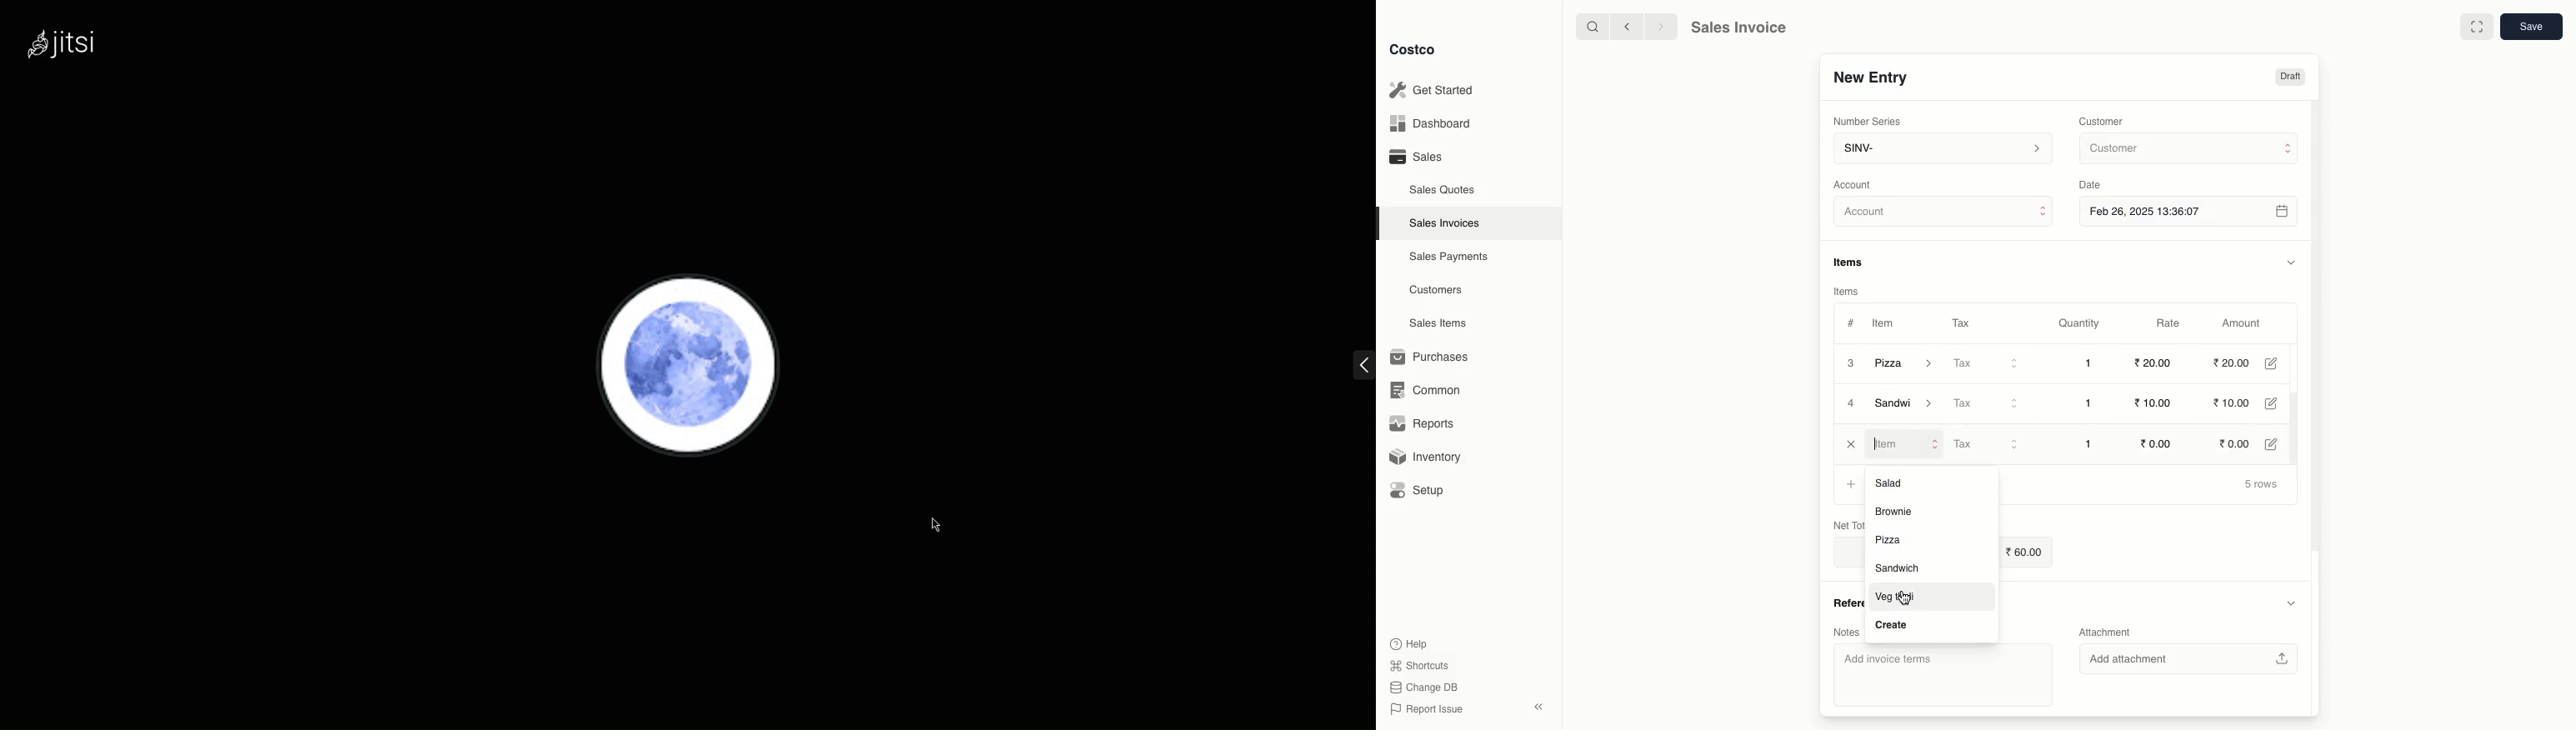  What do you see at coordinates (1905, 363) in the screenshot?
I see `Pizza` at bounding box center [1905, 363].